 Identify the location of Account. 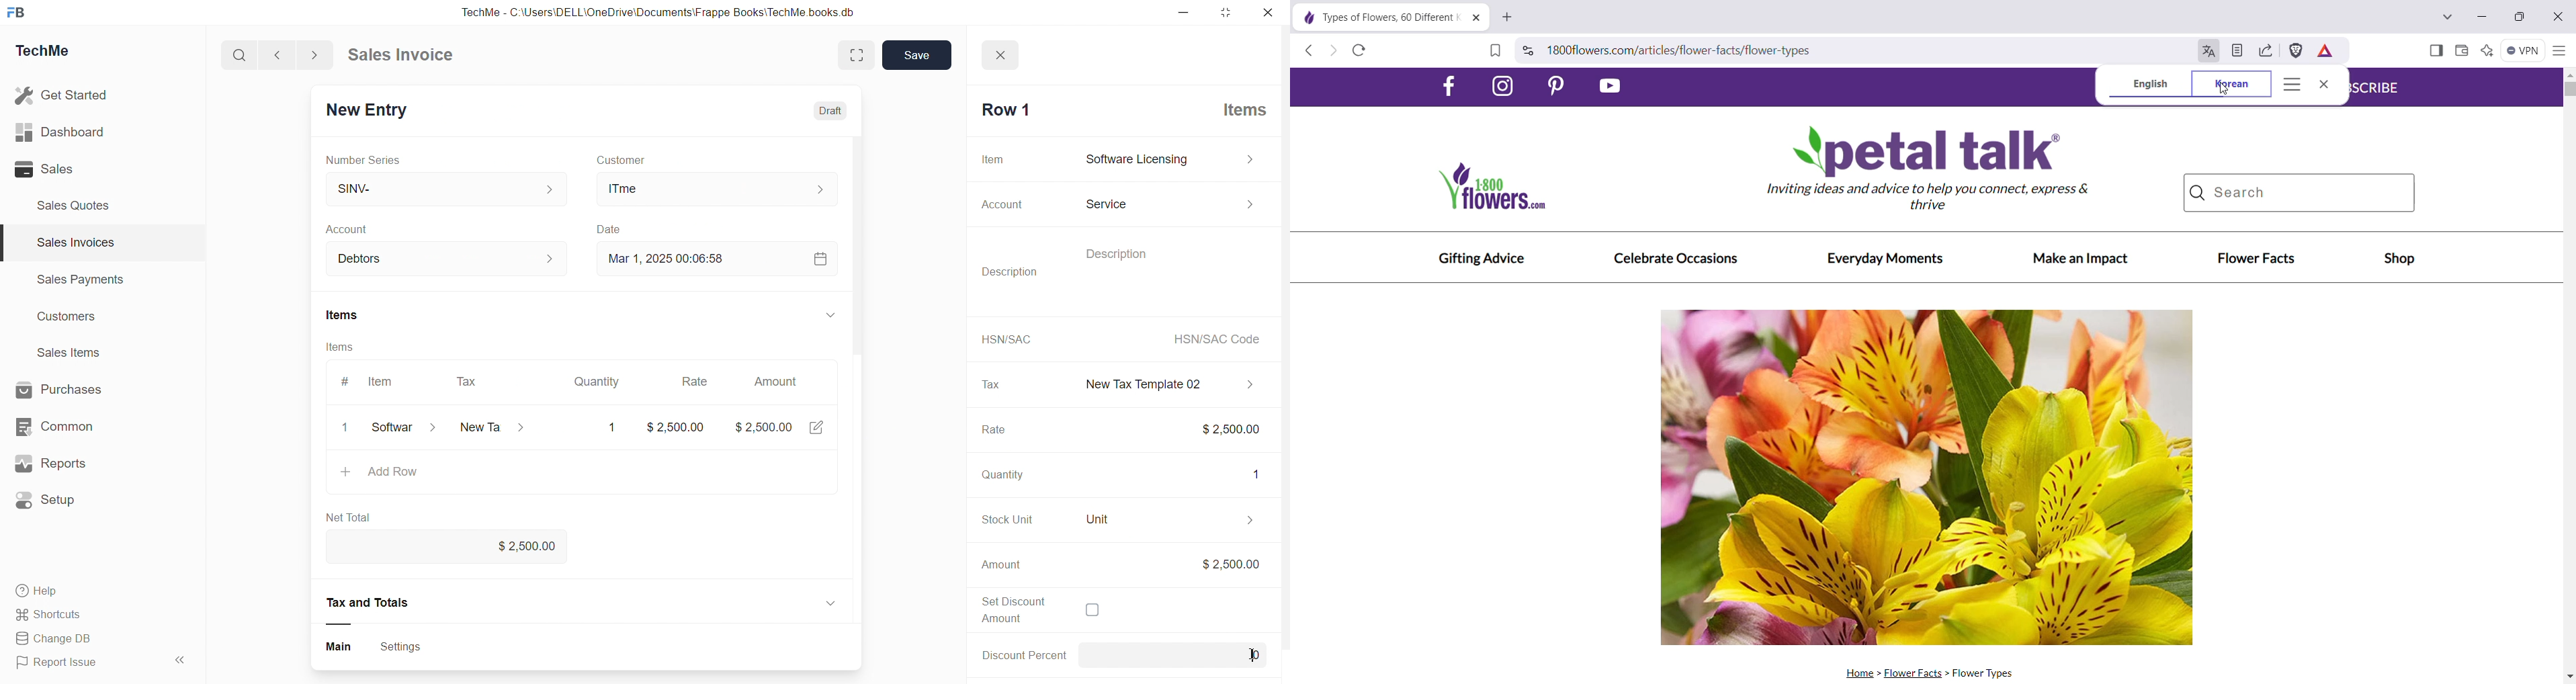
(996, 205).